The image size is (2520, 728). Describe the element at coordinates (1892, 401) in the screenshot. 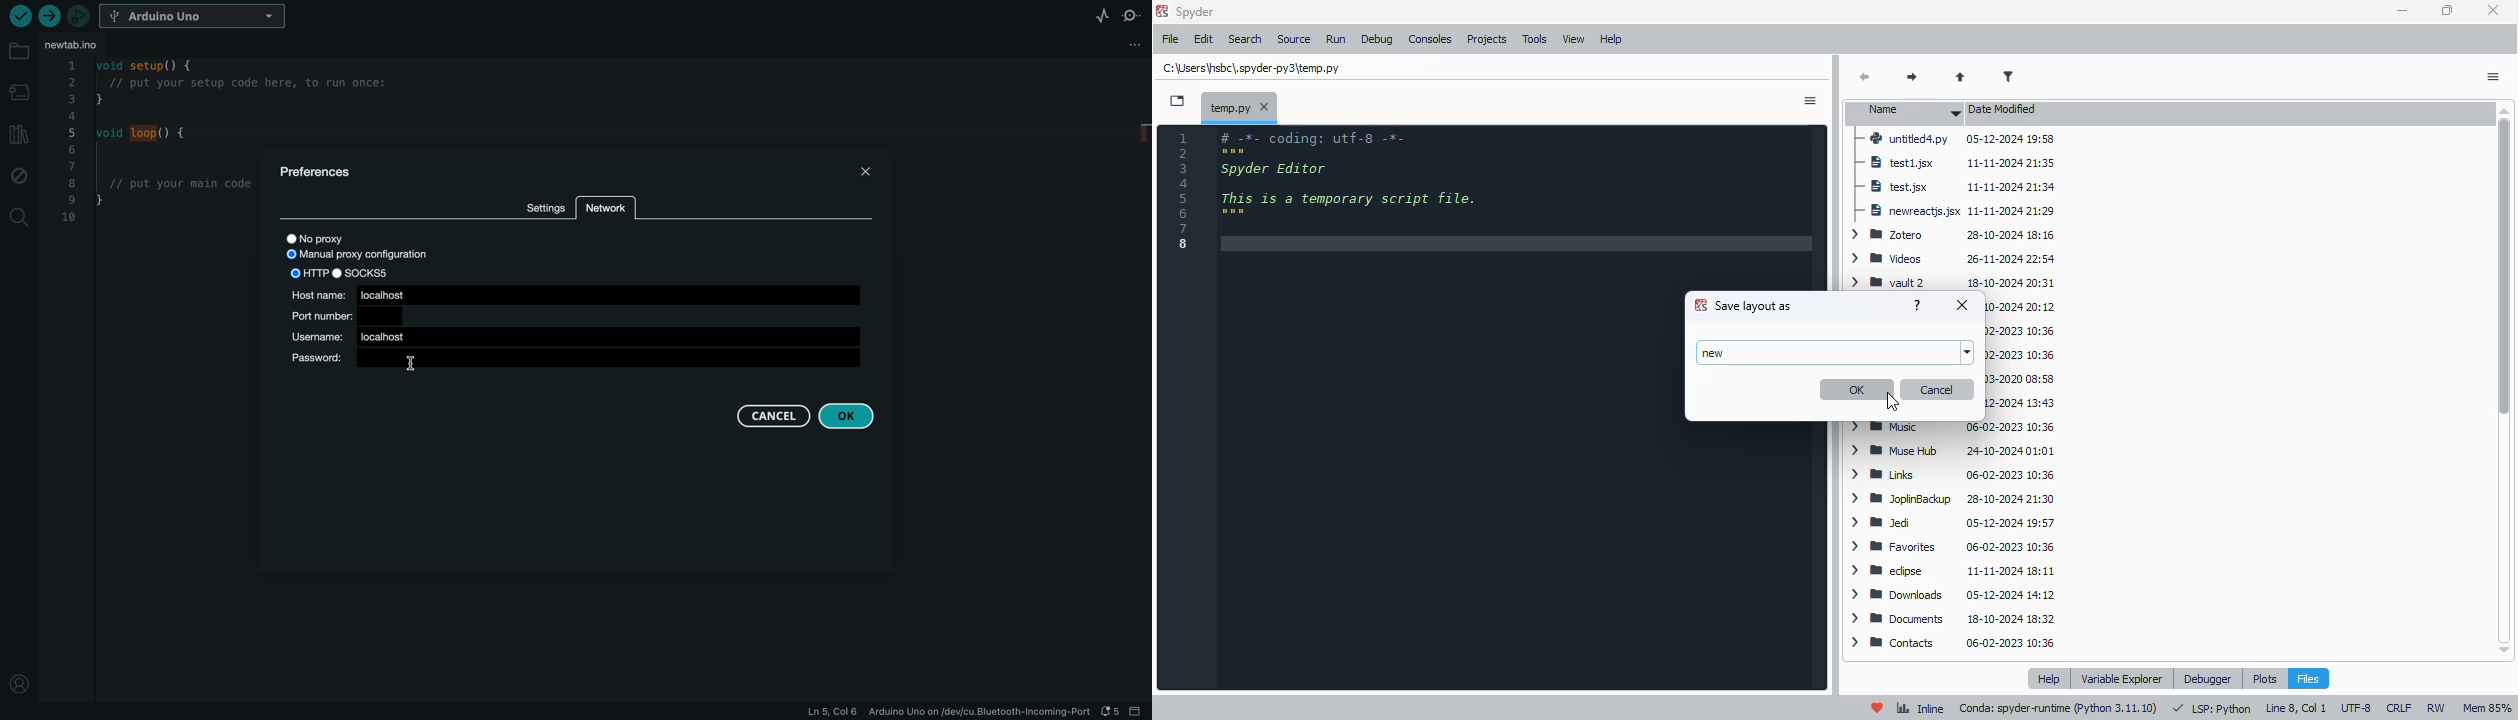

I see `cursor` at that location.